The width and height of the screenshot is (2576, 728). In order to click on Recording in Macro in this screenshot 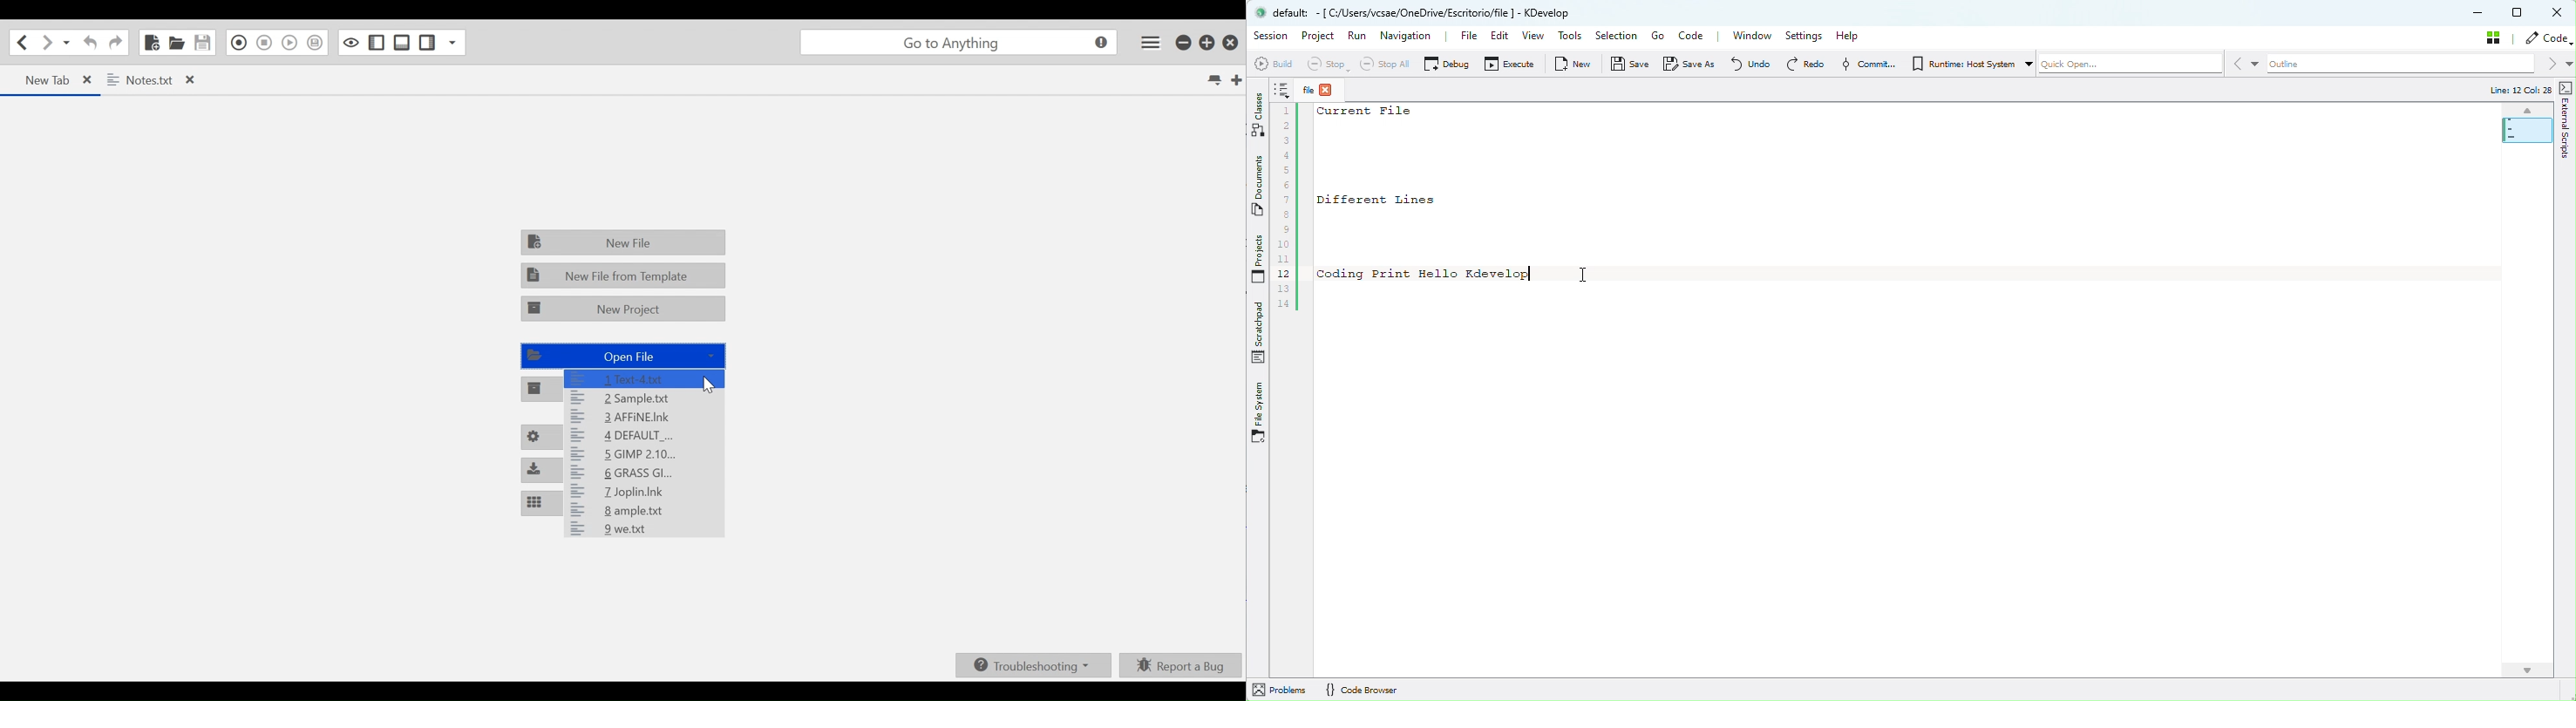, I will do `click(236, 43)`.